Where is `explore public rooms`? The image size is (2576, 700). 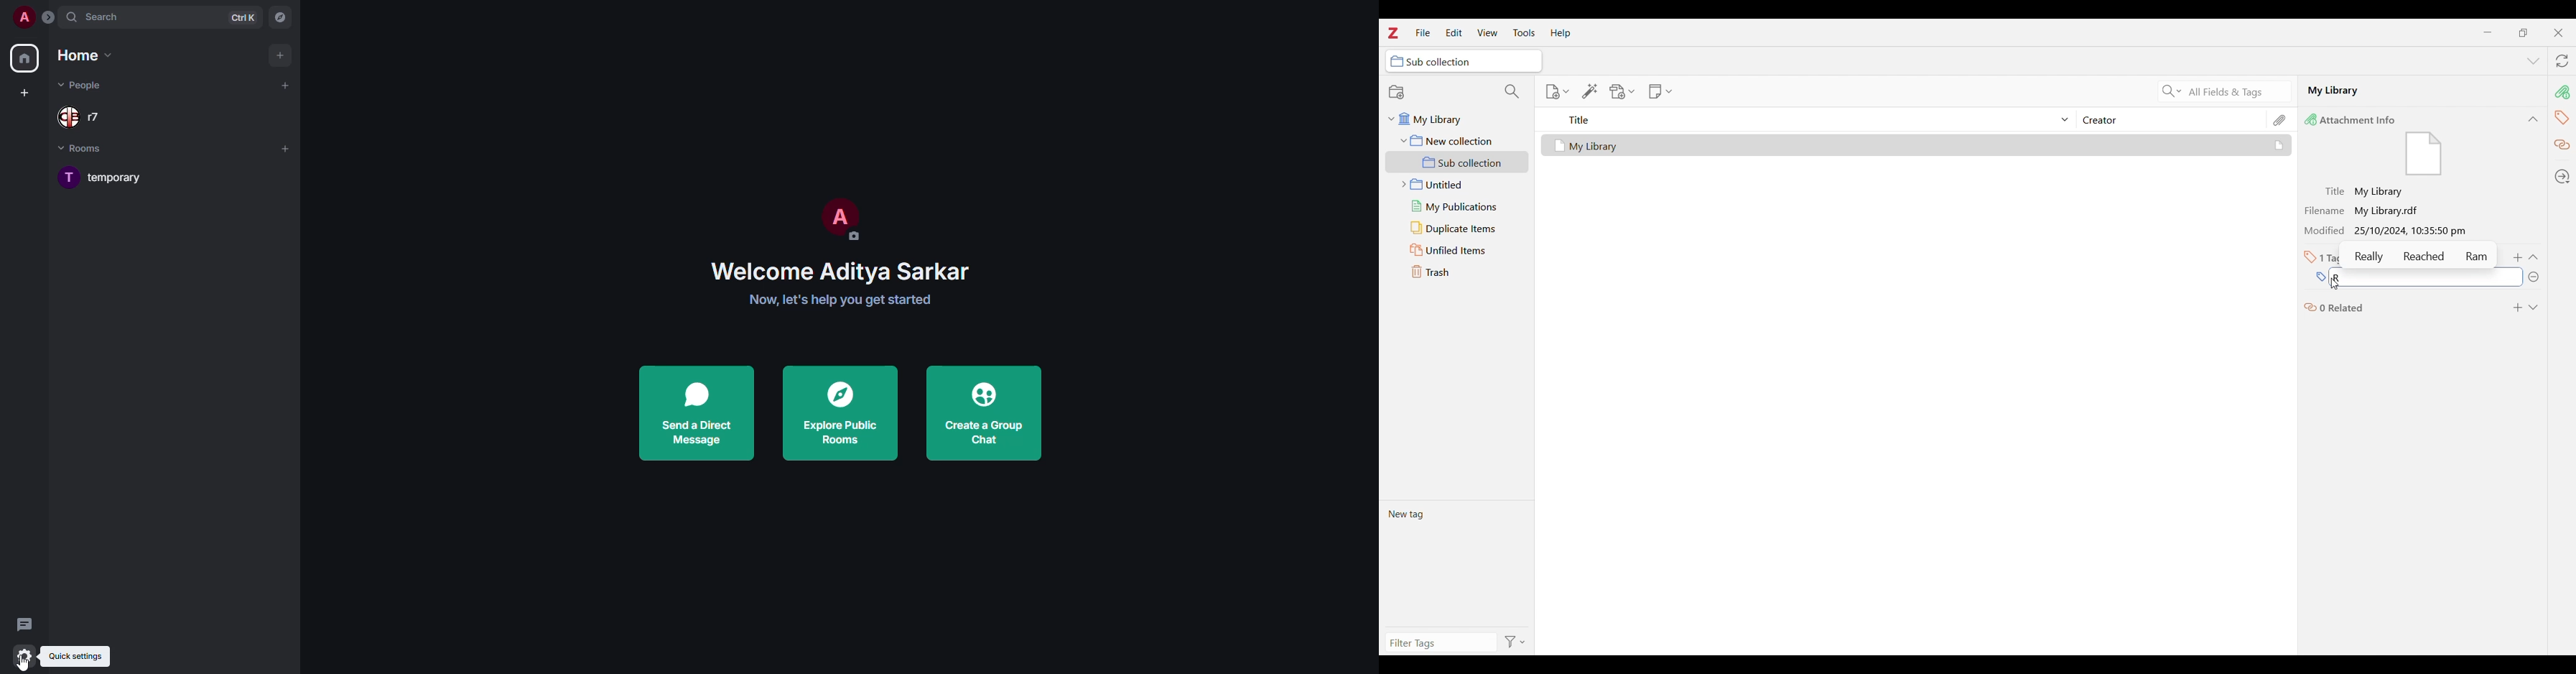
explore public rooms is located at coordinates (841, 413).